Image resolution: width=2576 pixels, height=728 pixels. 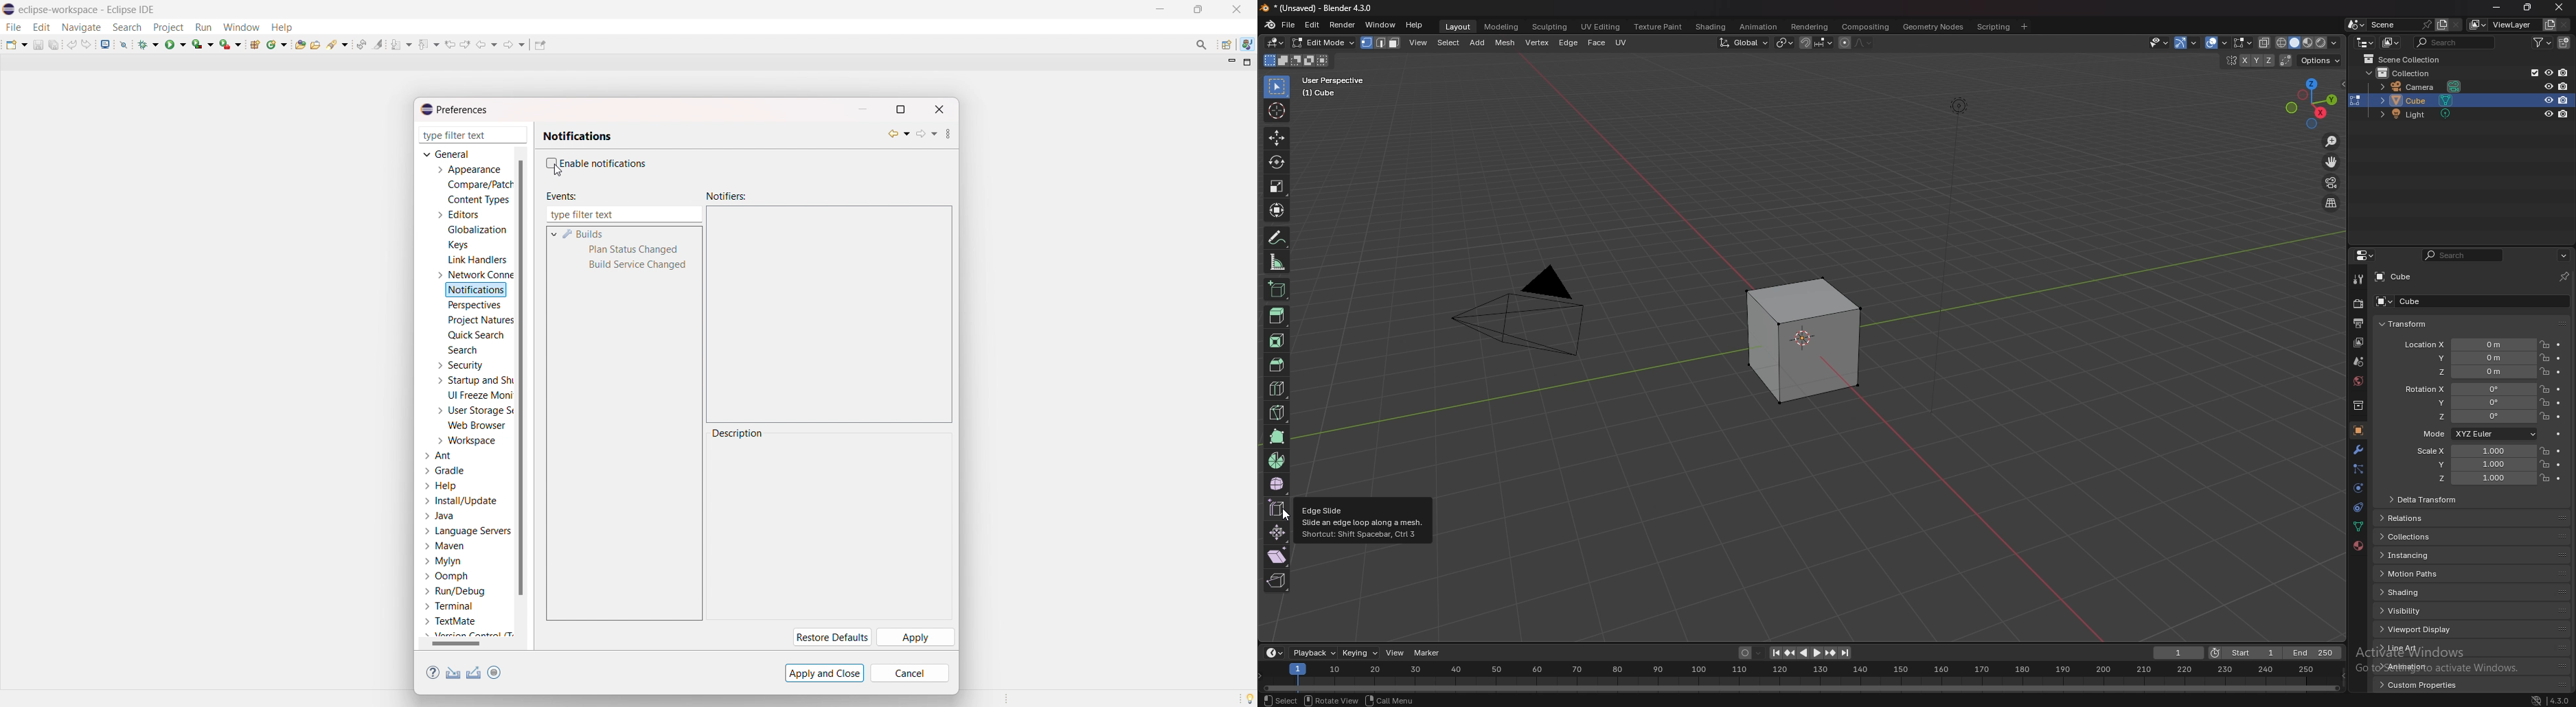 What do you see at coordinates (2358, 430) in the screenshot?
I see `object` at bounding box center [2358, 430].